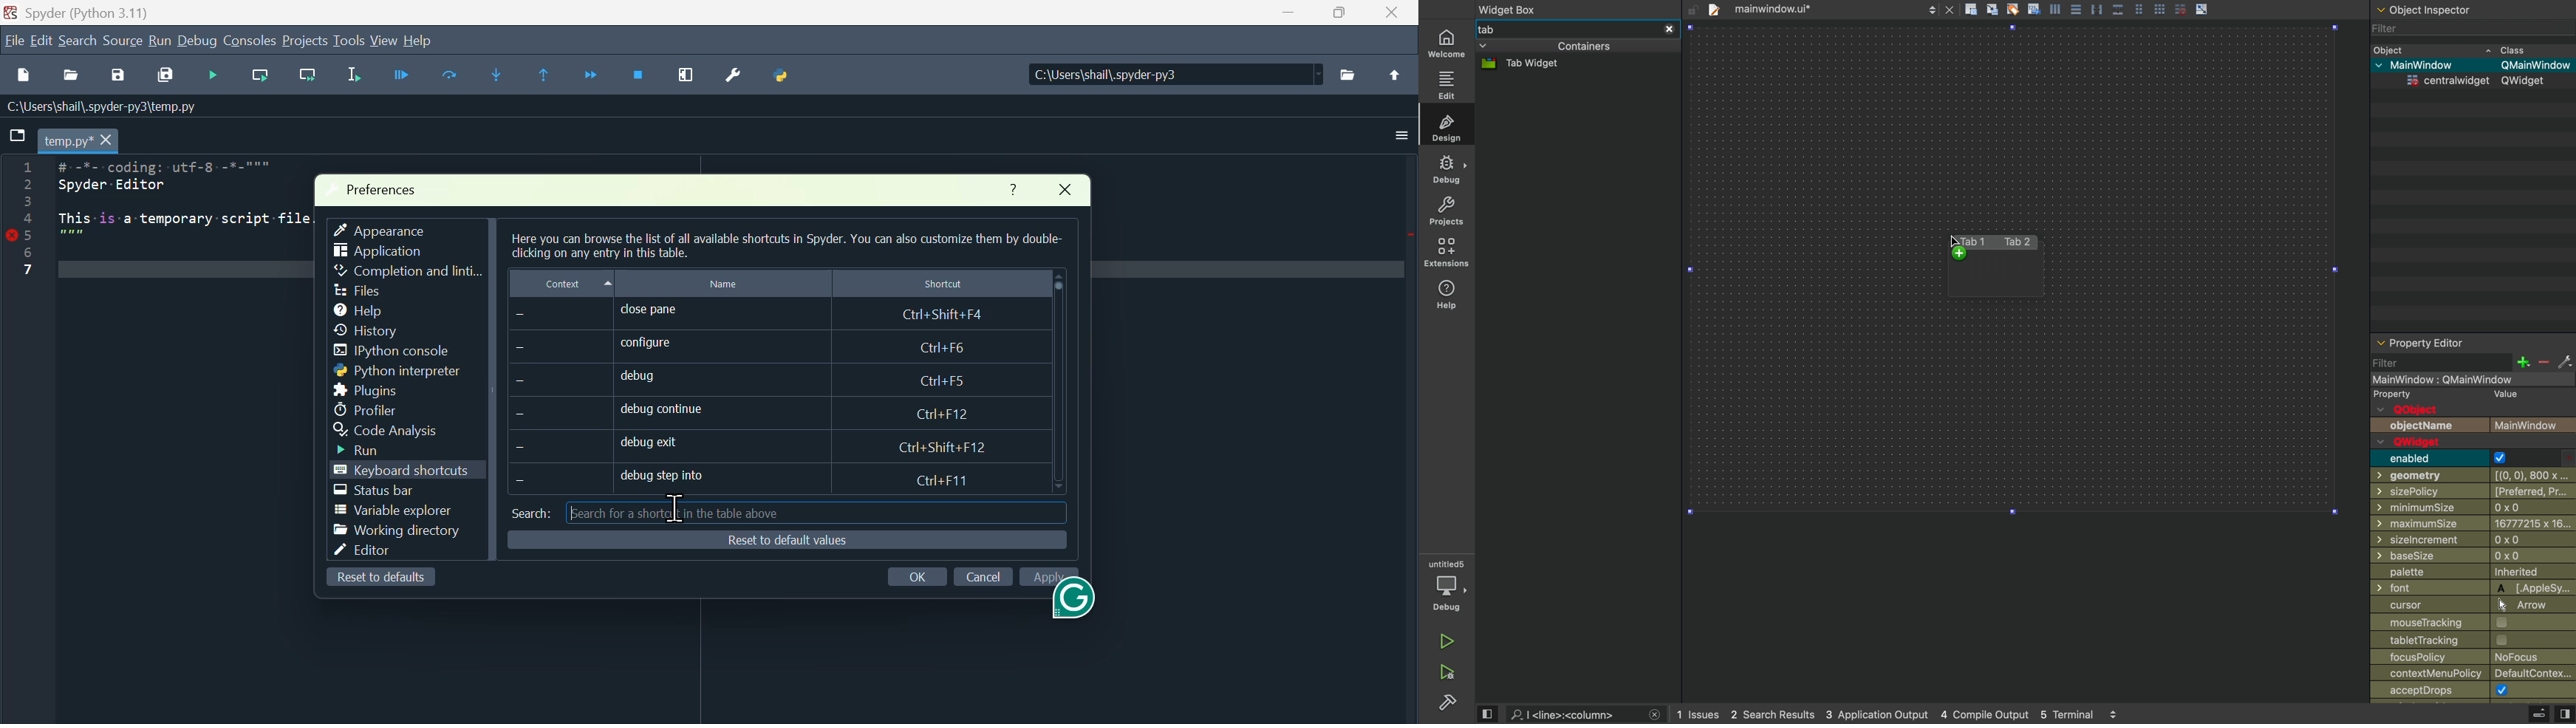  I want to click on run and debug, so click(1446, 673).